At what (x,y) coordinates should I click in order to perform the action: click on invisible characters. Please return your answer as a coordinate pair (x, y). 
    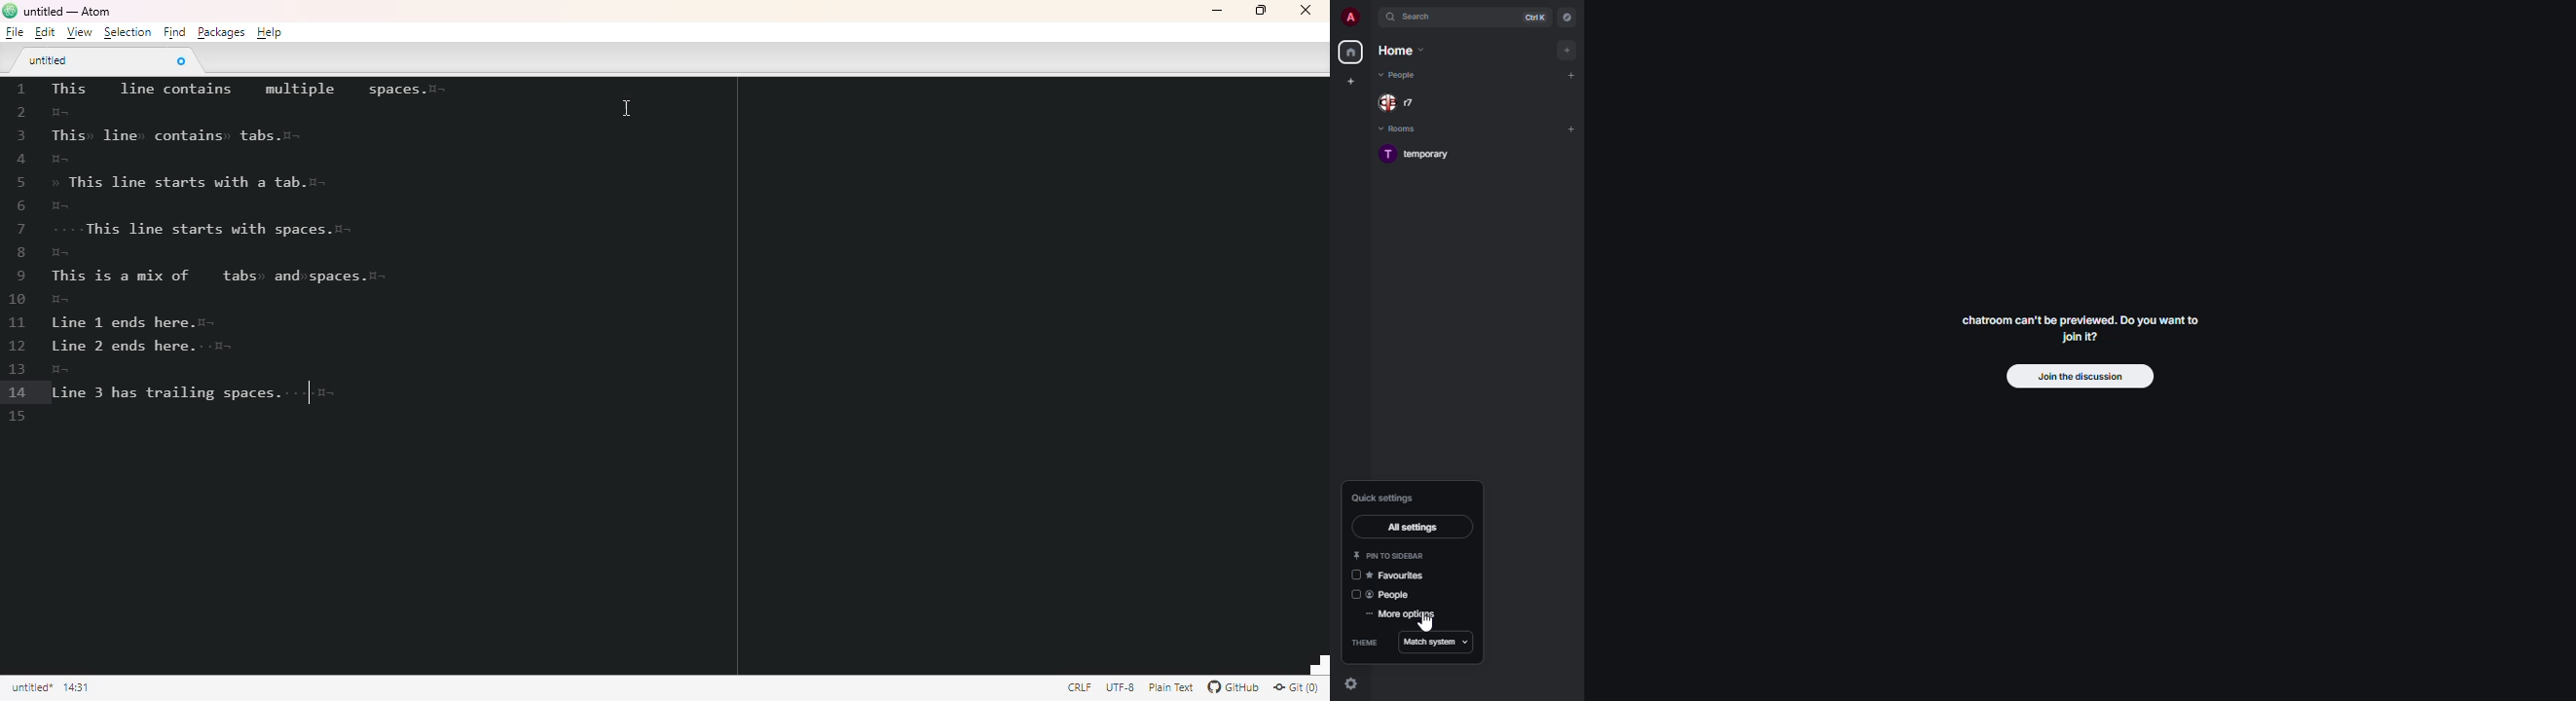
    Looking at the image, I should click on (379, 277).